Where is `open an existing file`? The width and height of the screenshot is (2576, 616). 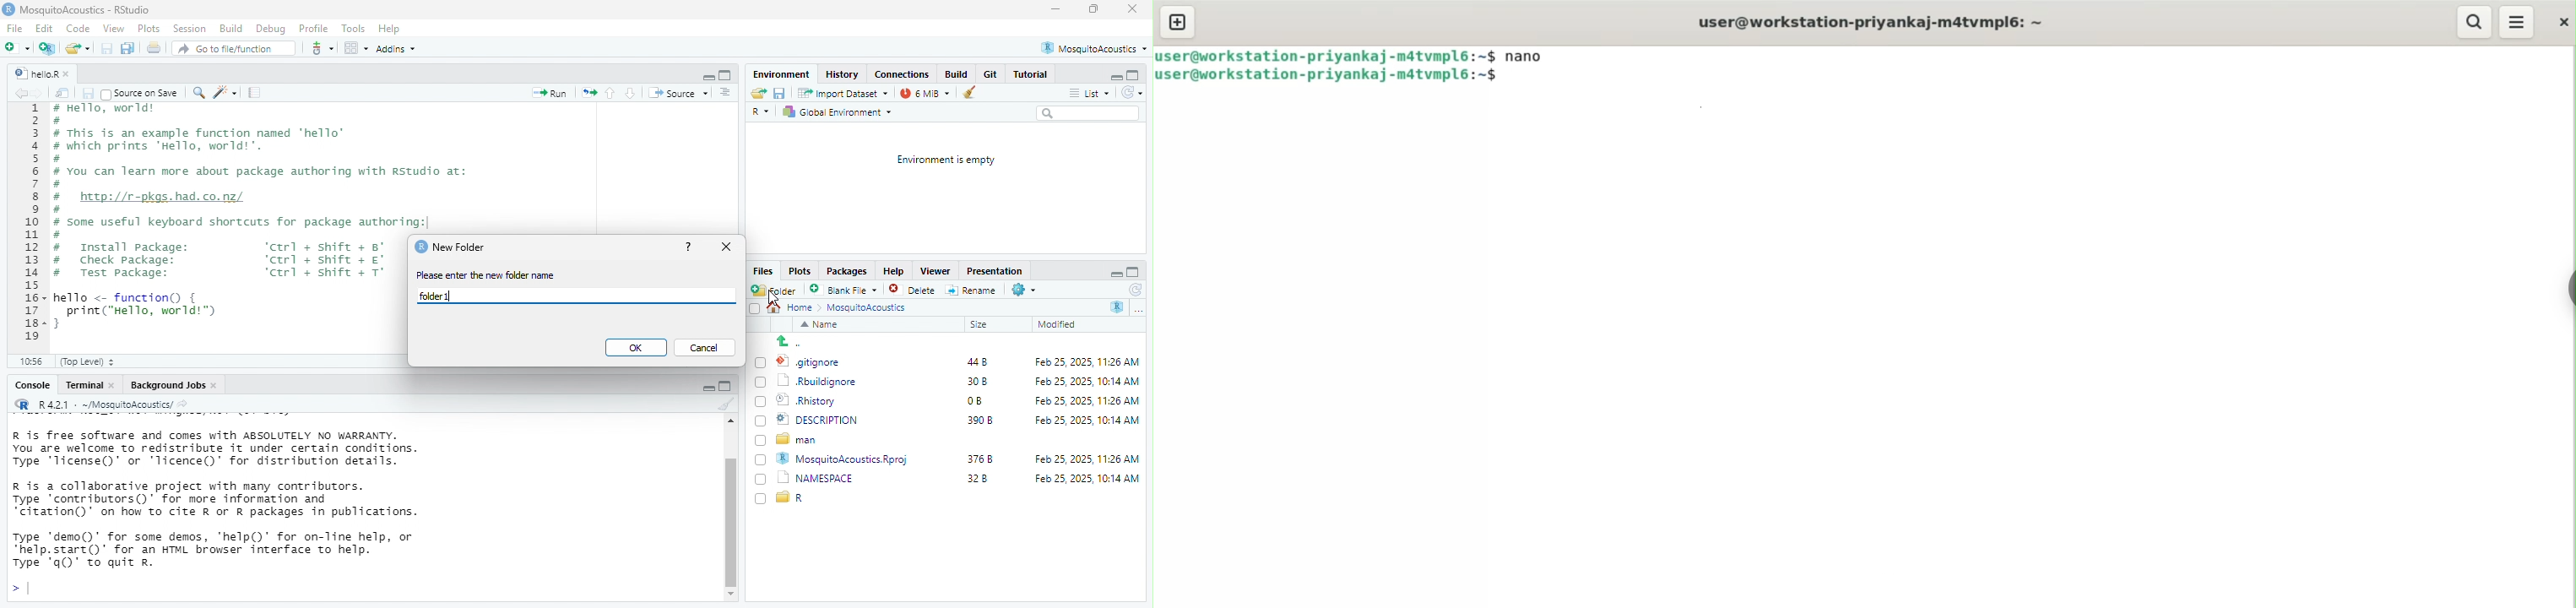 open an existing file is located at coordinates (79, 48).